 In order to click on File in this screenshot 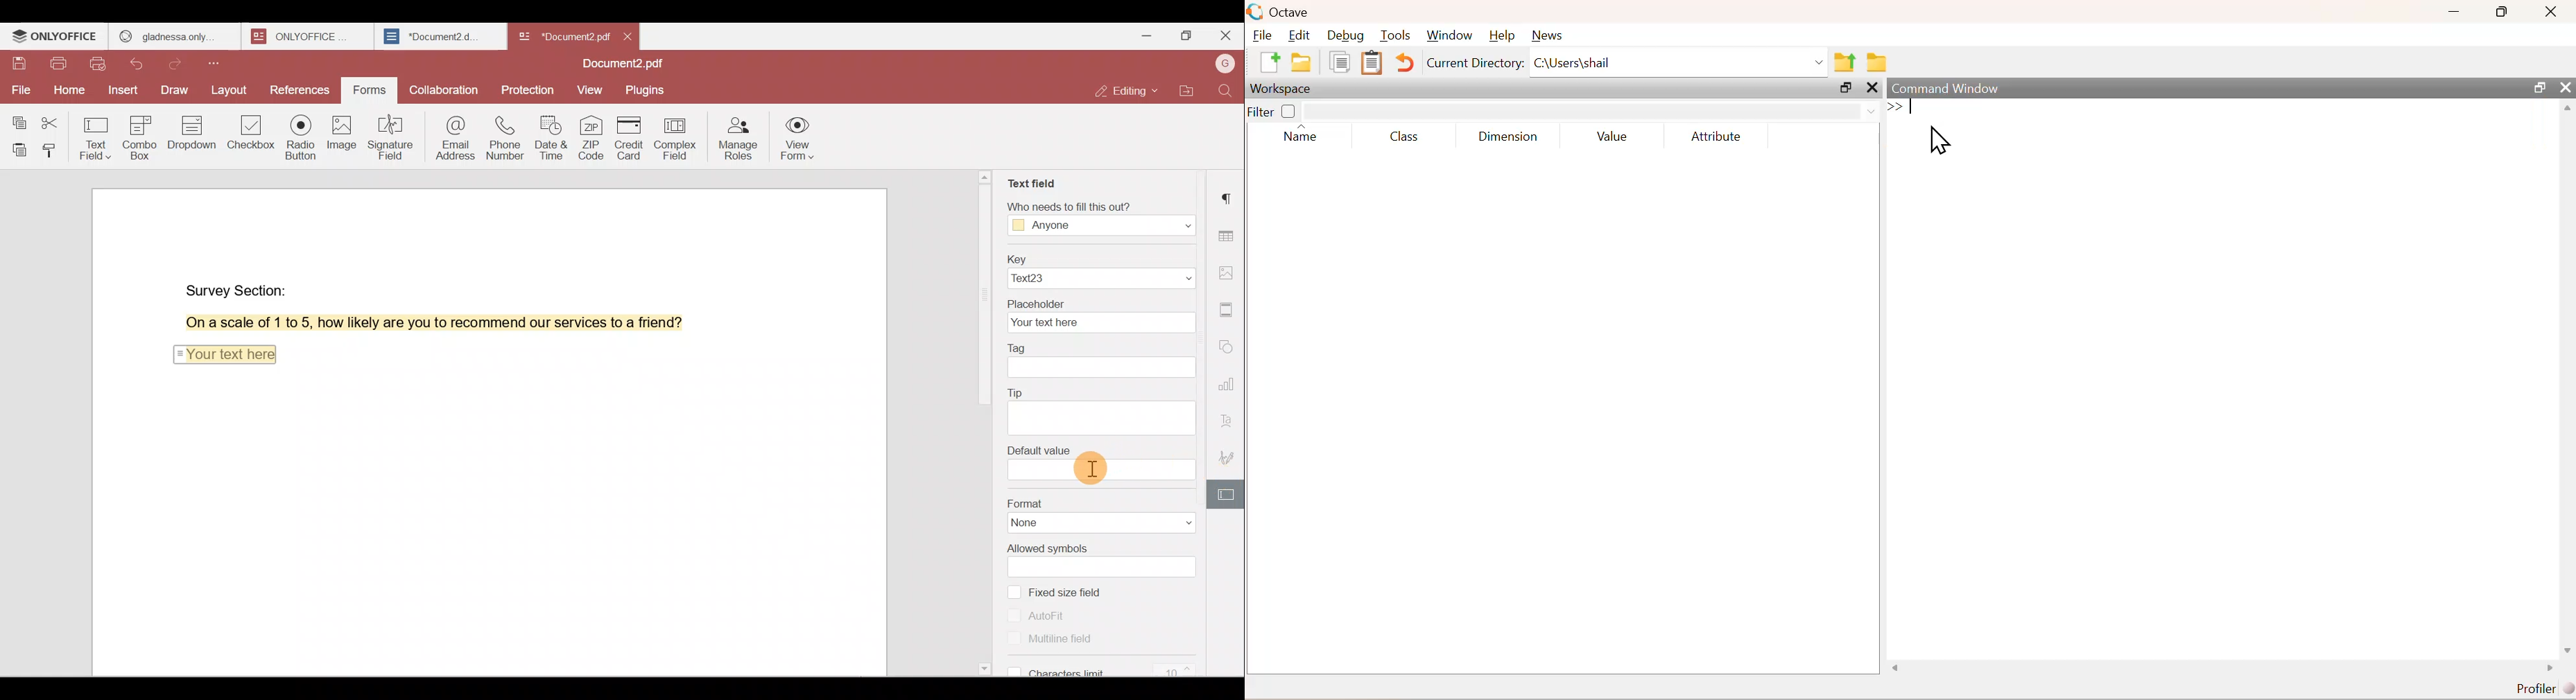, I will do `click(19, 90)`.